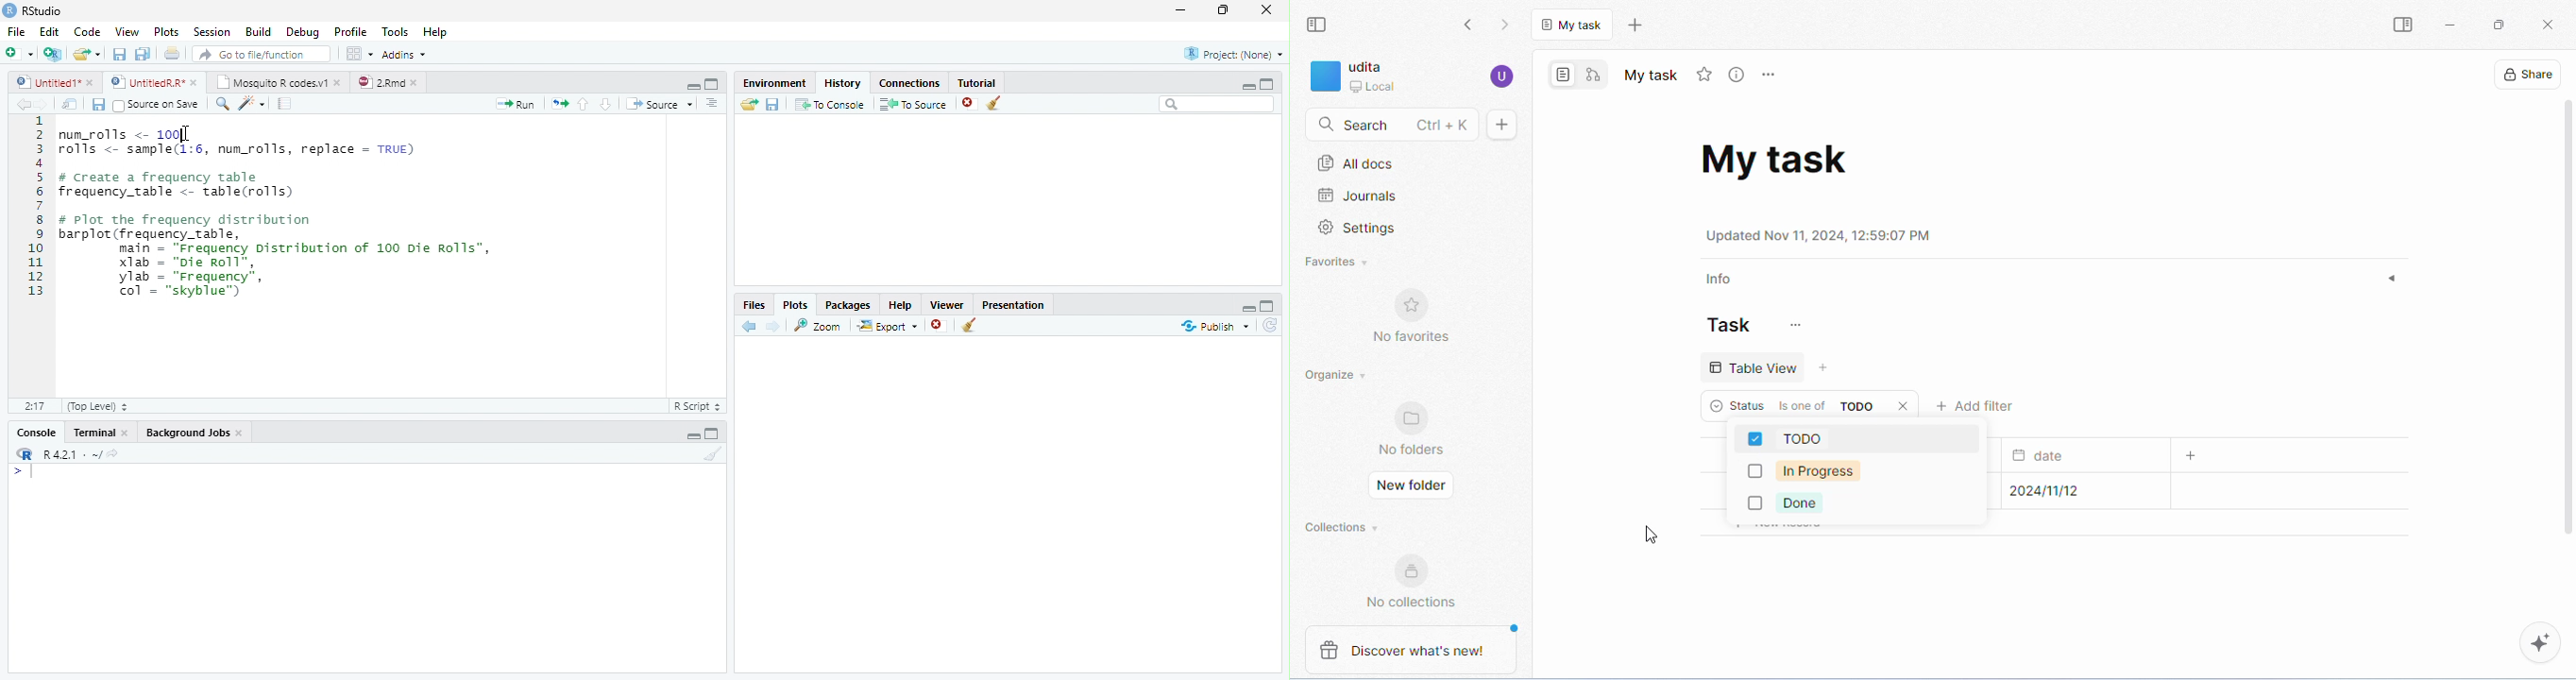 The height and width of the screenshot is (700, 2576). I want to click on View, so click(127, 30).